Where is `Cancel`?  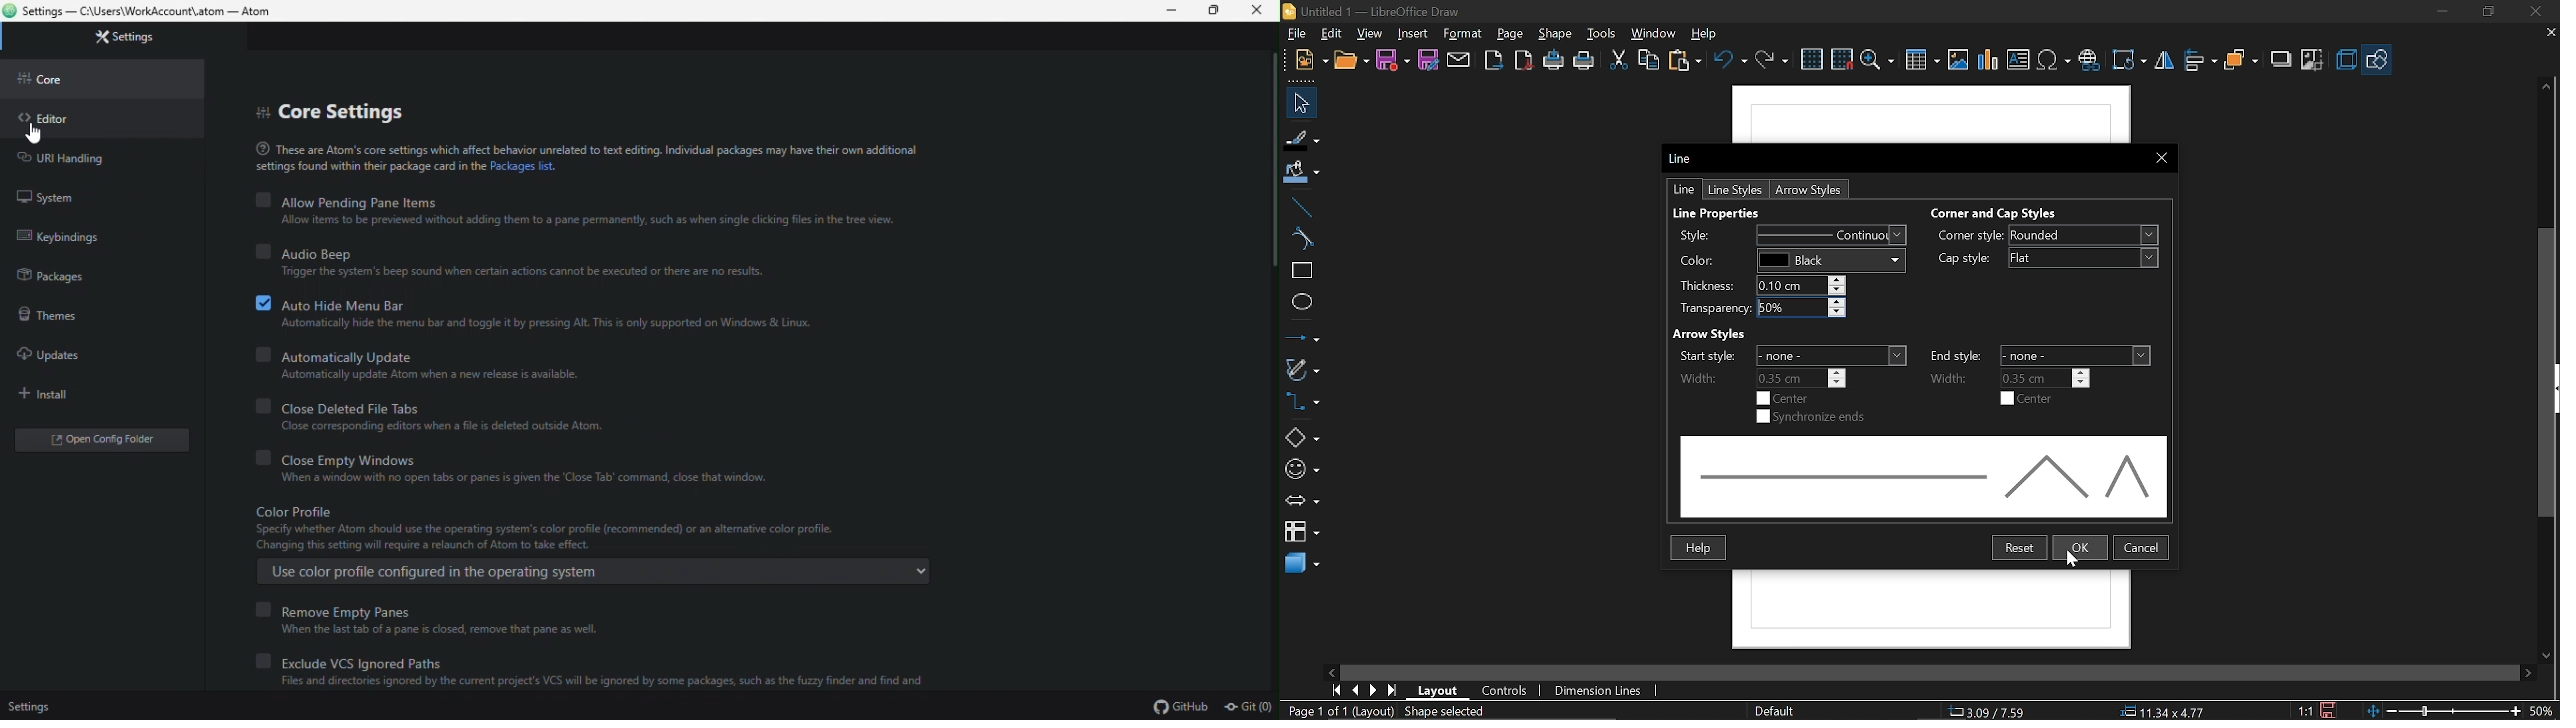
Cancel is located at coordinates (2142, 547).